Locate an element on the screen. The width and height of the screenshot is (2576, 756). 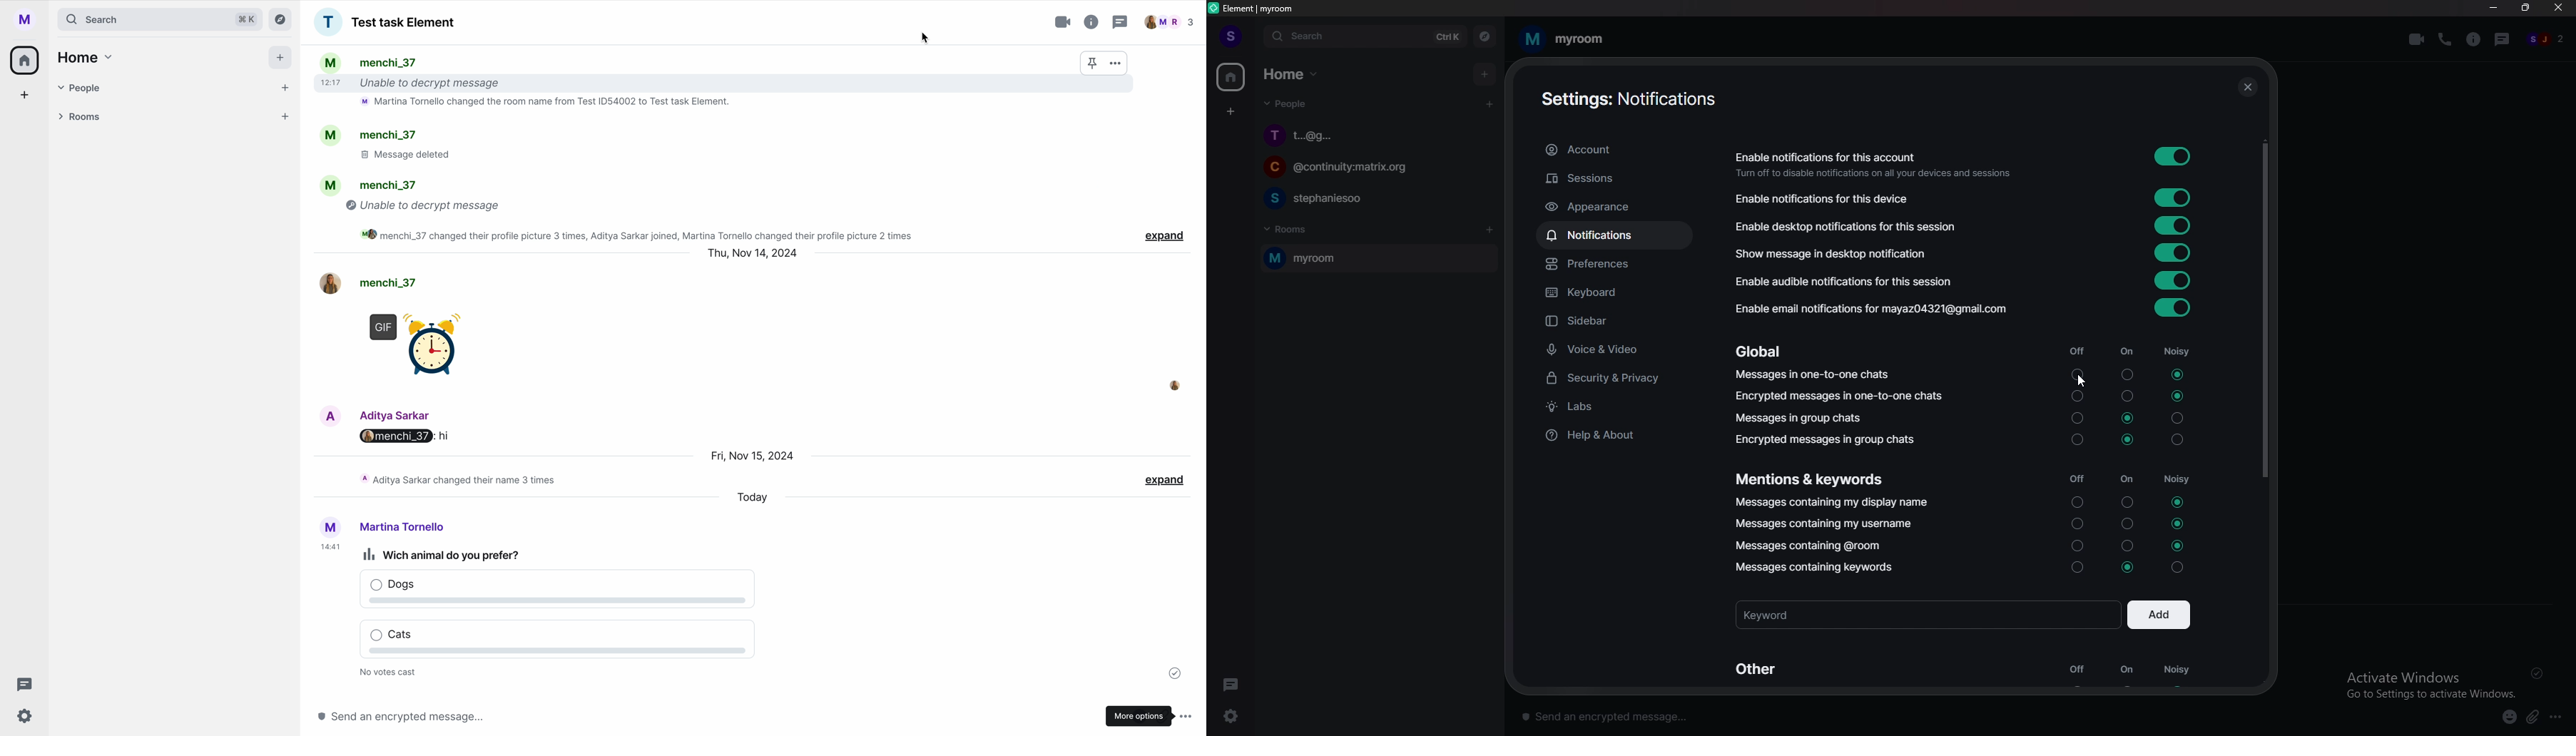
delivered is located at coordinates (2537, 673).